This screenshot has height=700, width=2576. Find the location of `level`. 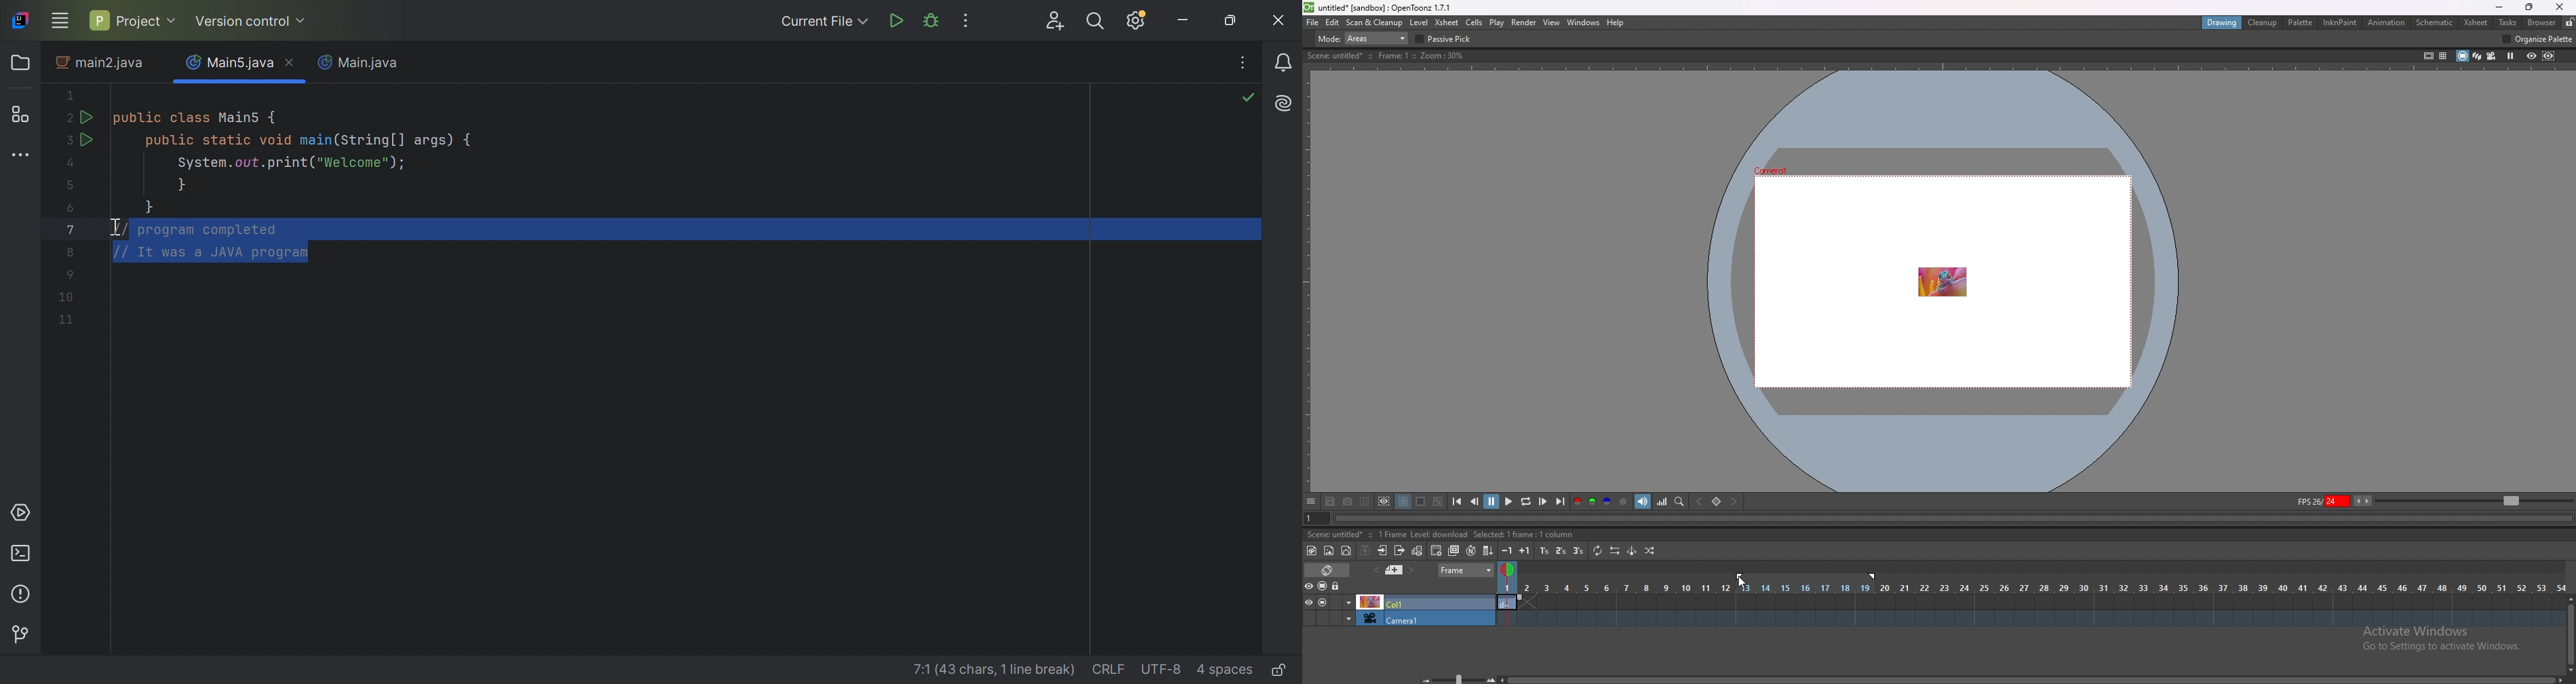

level is located at coordinates (1418, 23).